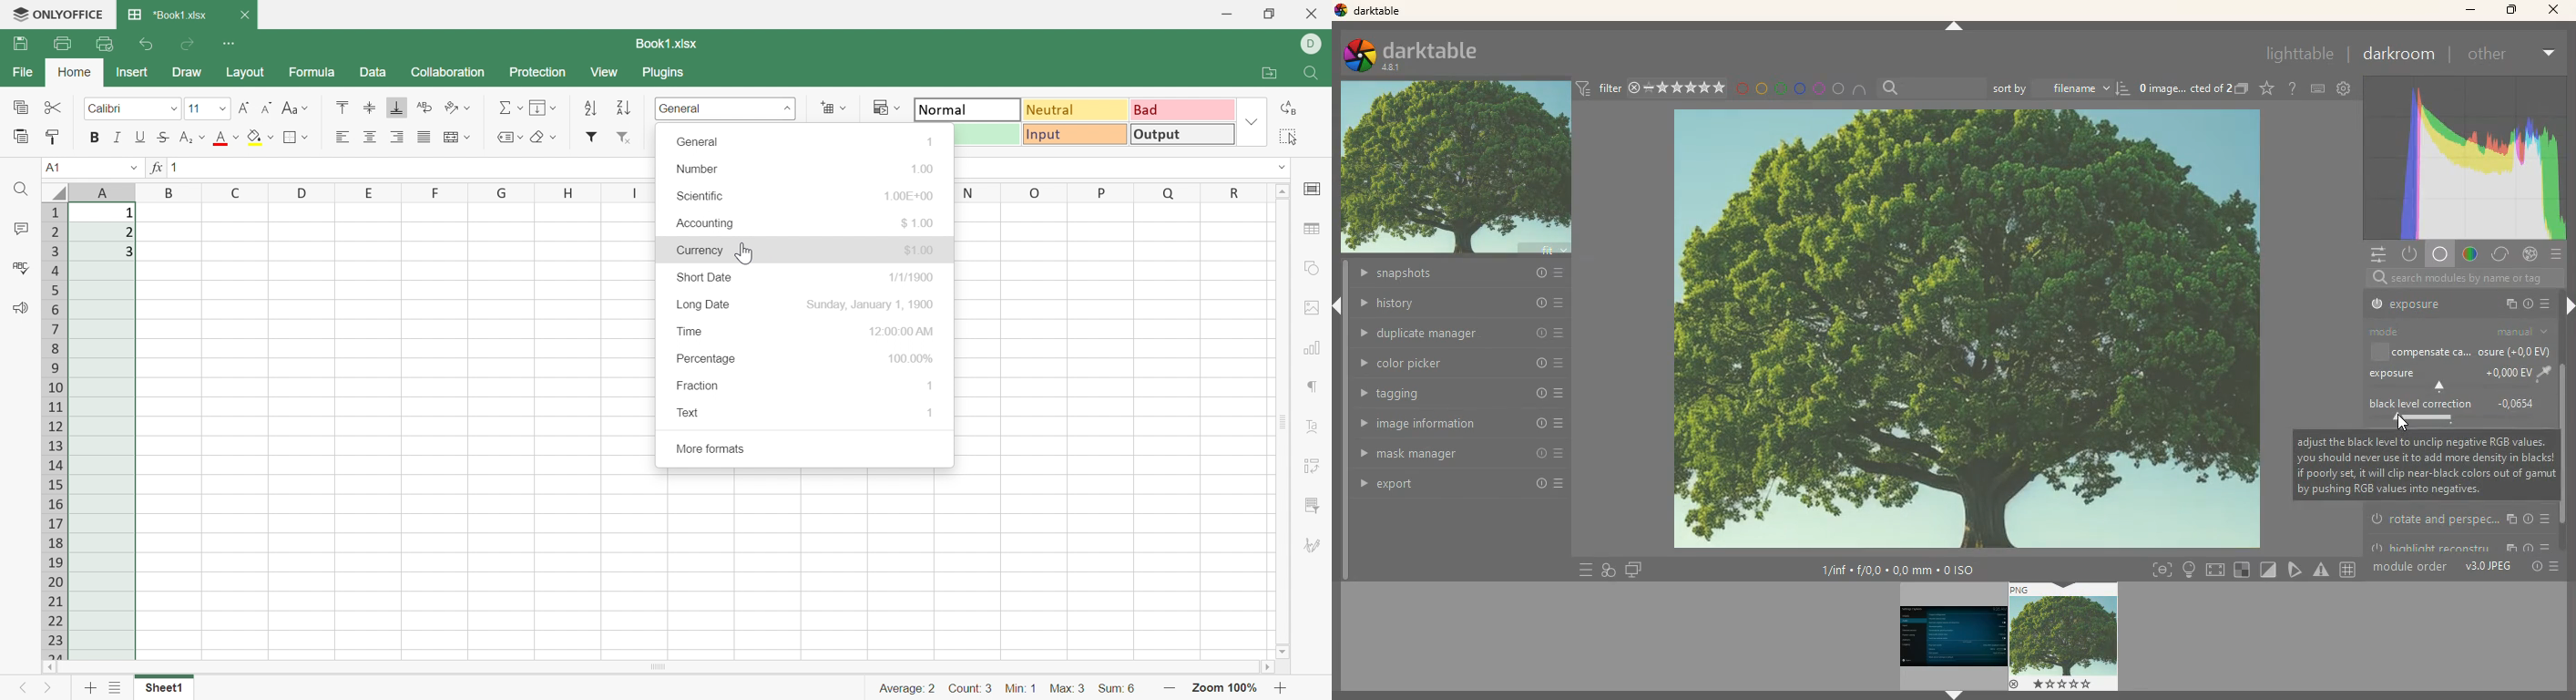 This screenshot has width=2576, height=700. I want to click on Align left, so click(342, 137).